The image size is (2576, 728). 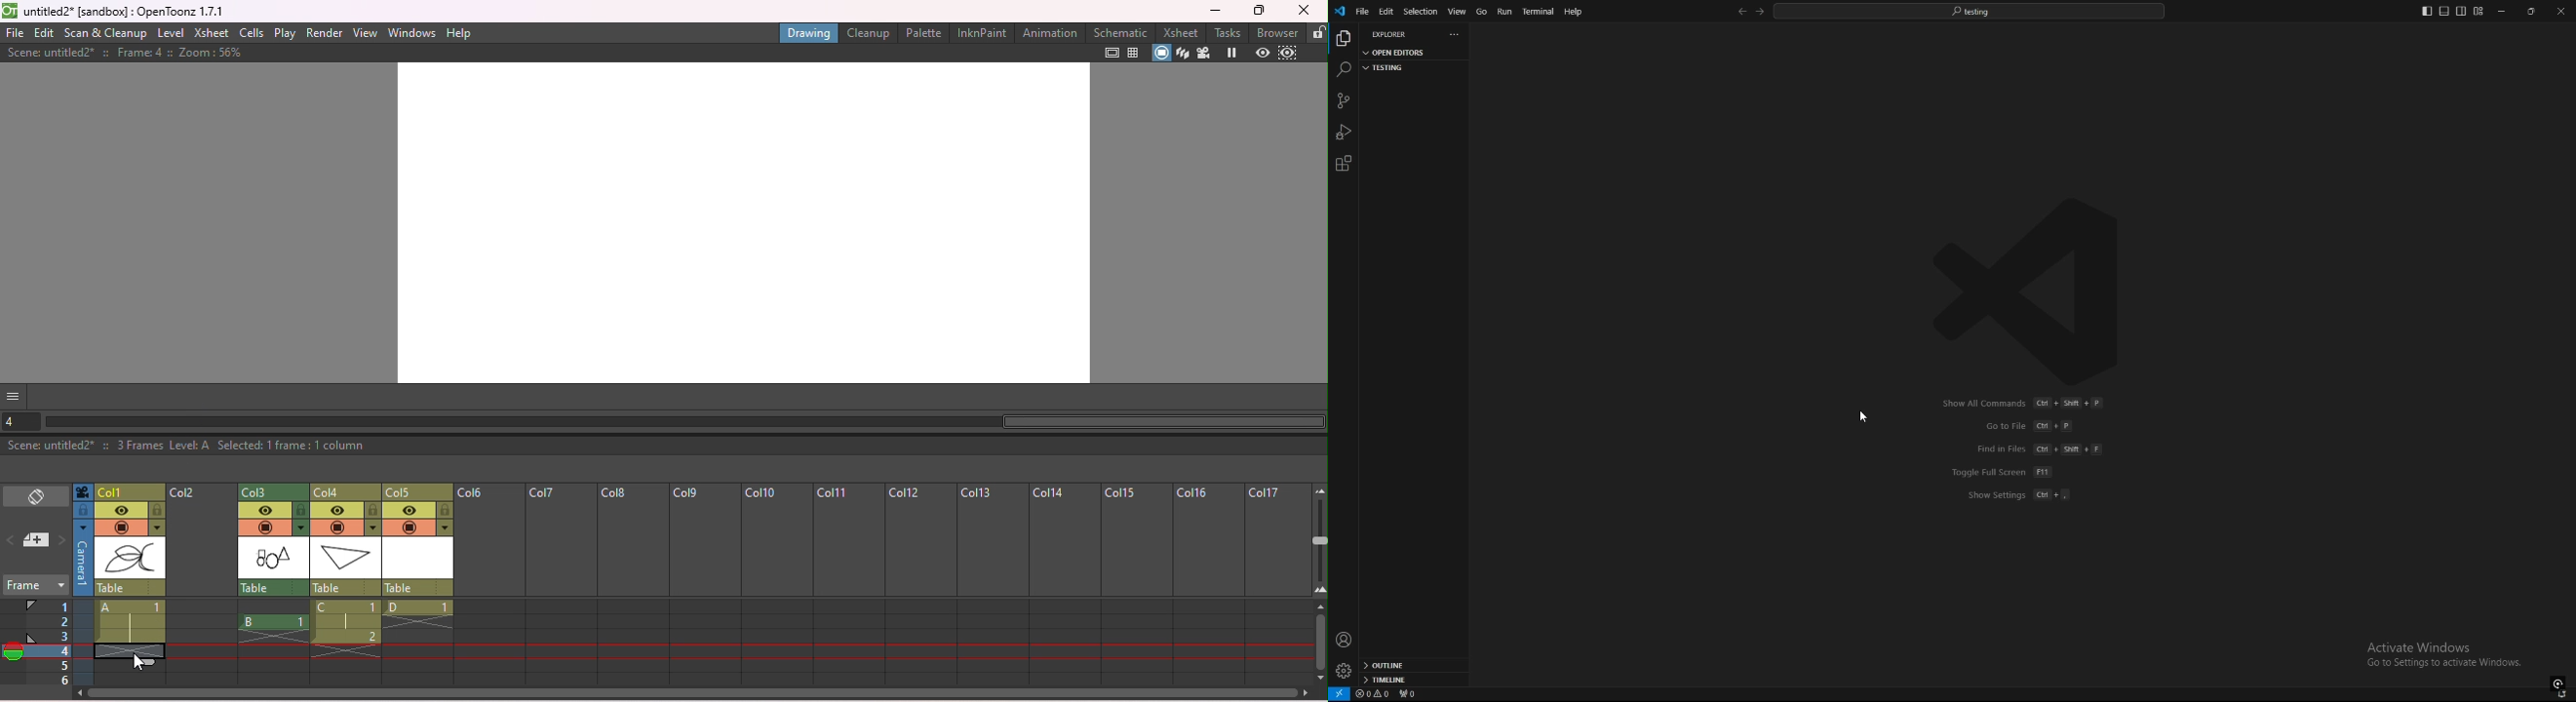 I want to click on back, so click(x=1741, y=12).